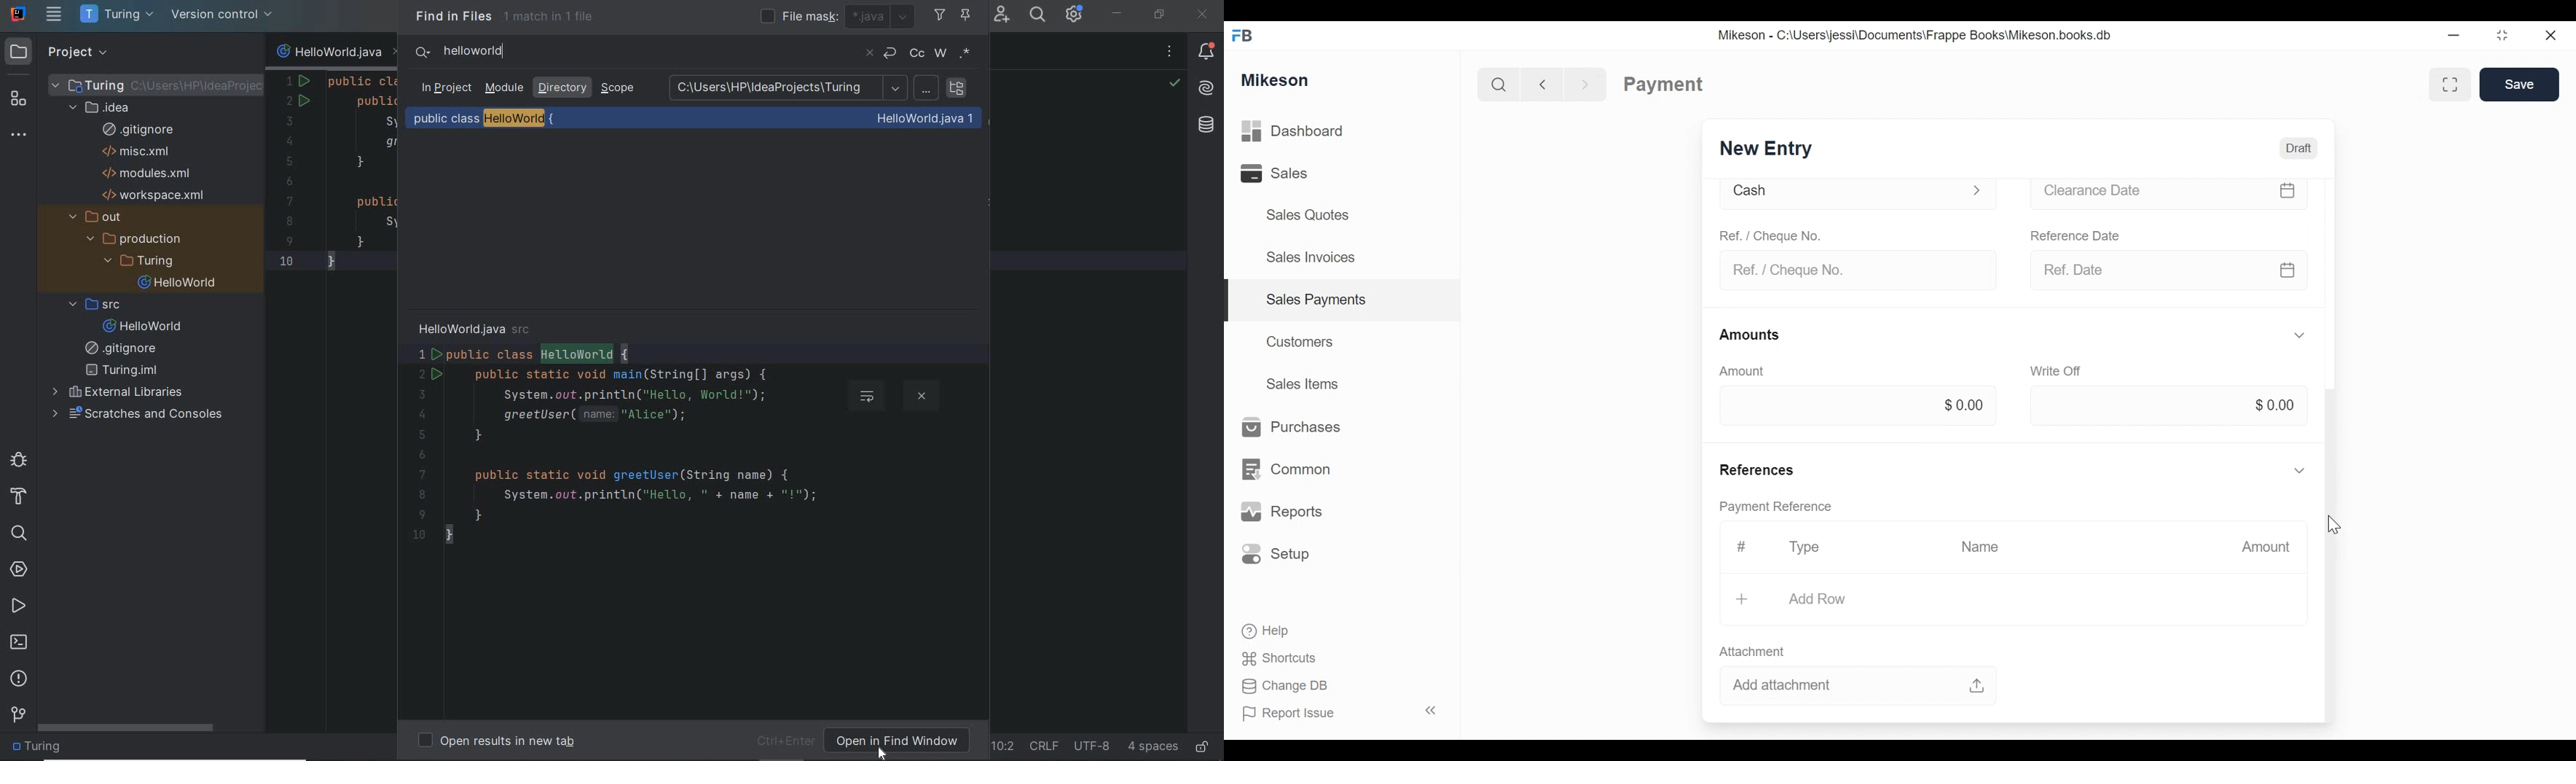  I want to click on Sales Invoices, so click(1306, 259).